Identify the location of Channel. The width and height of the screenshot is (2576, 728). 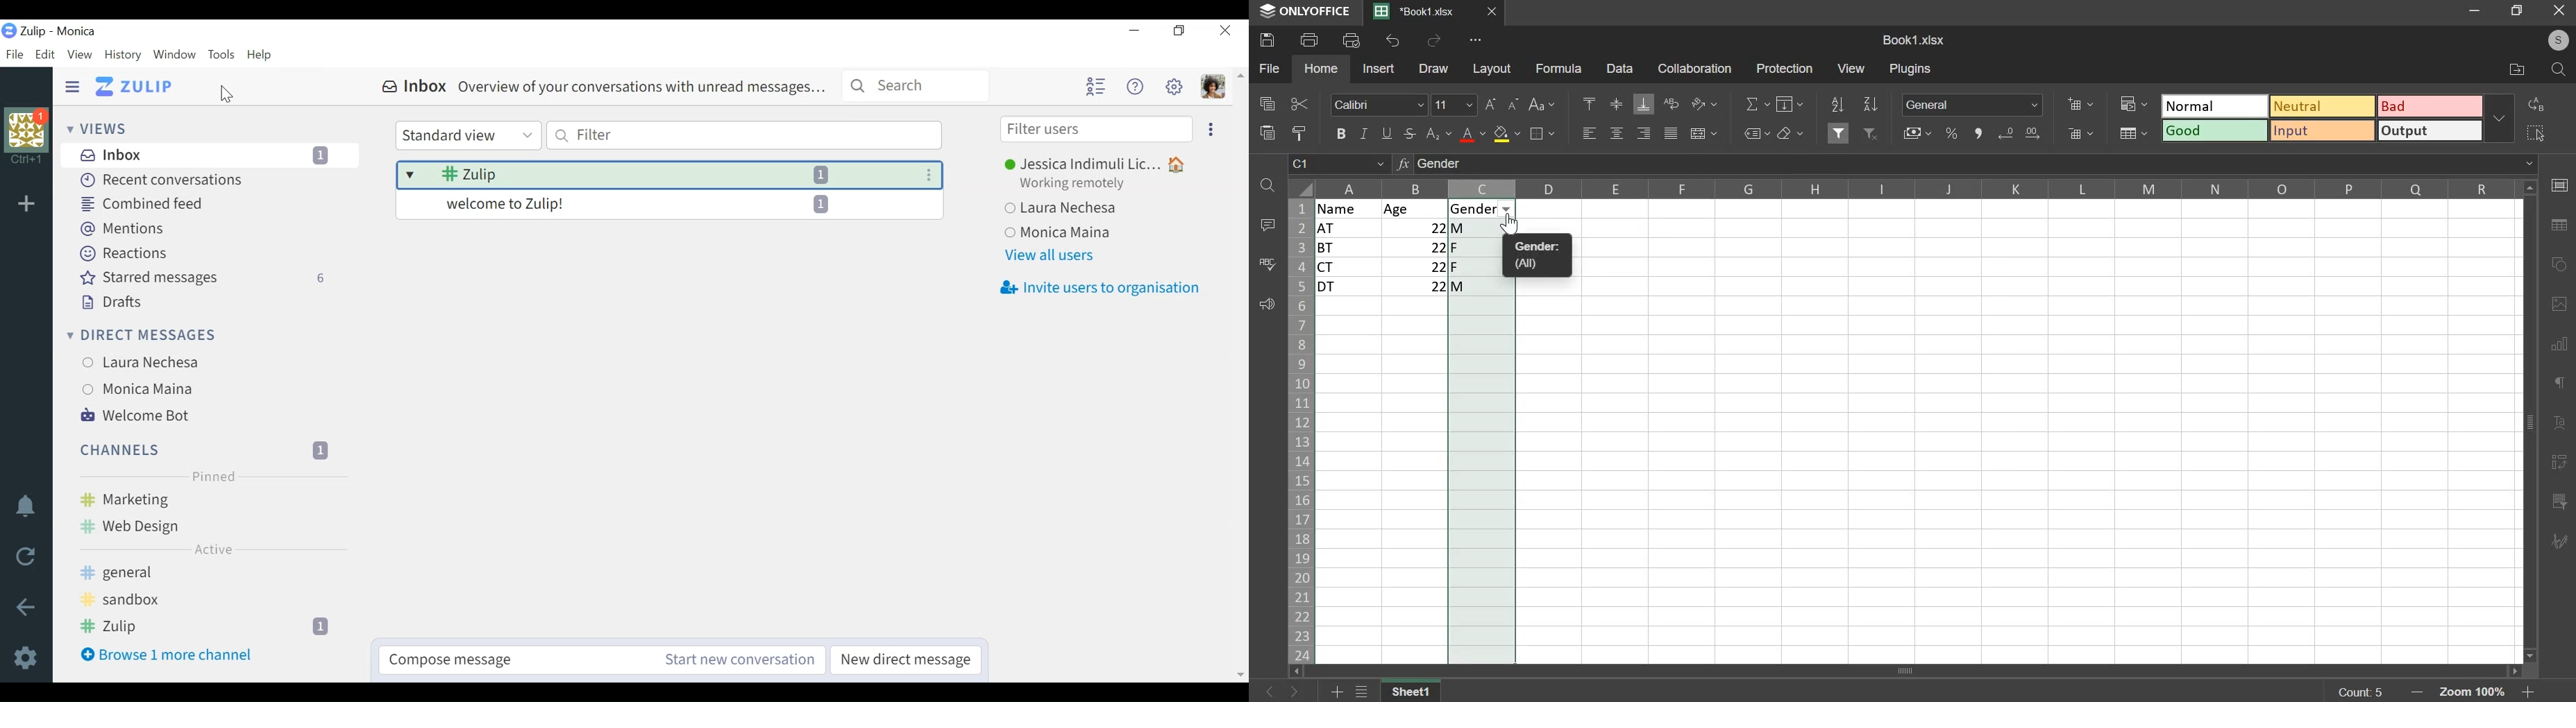
(206, 450).